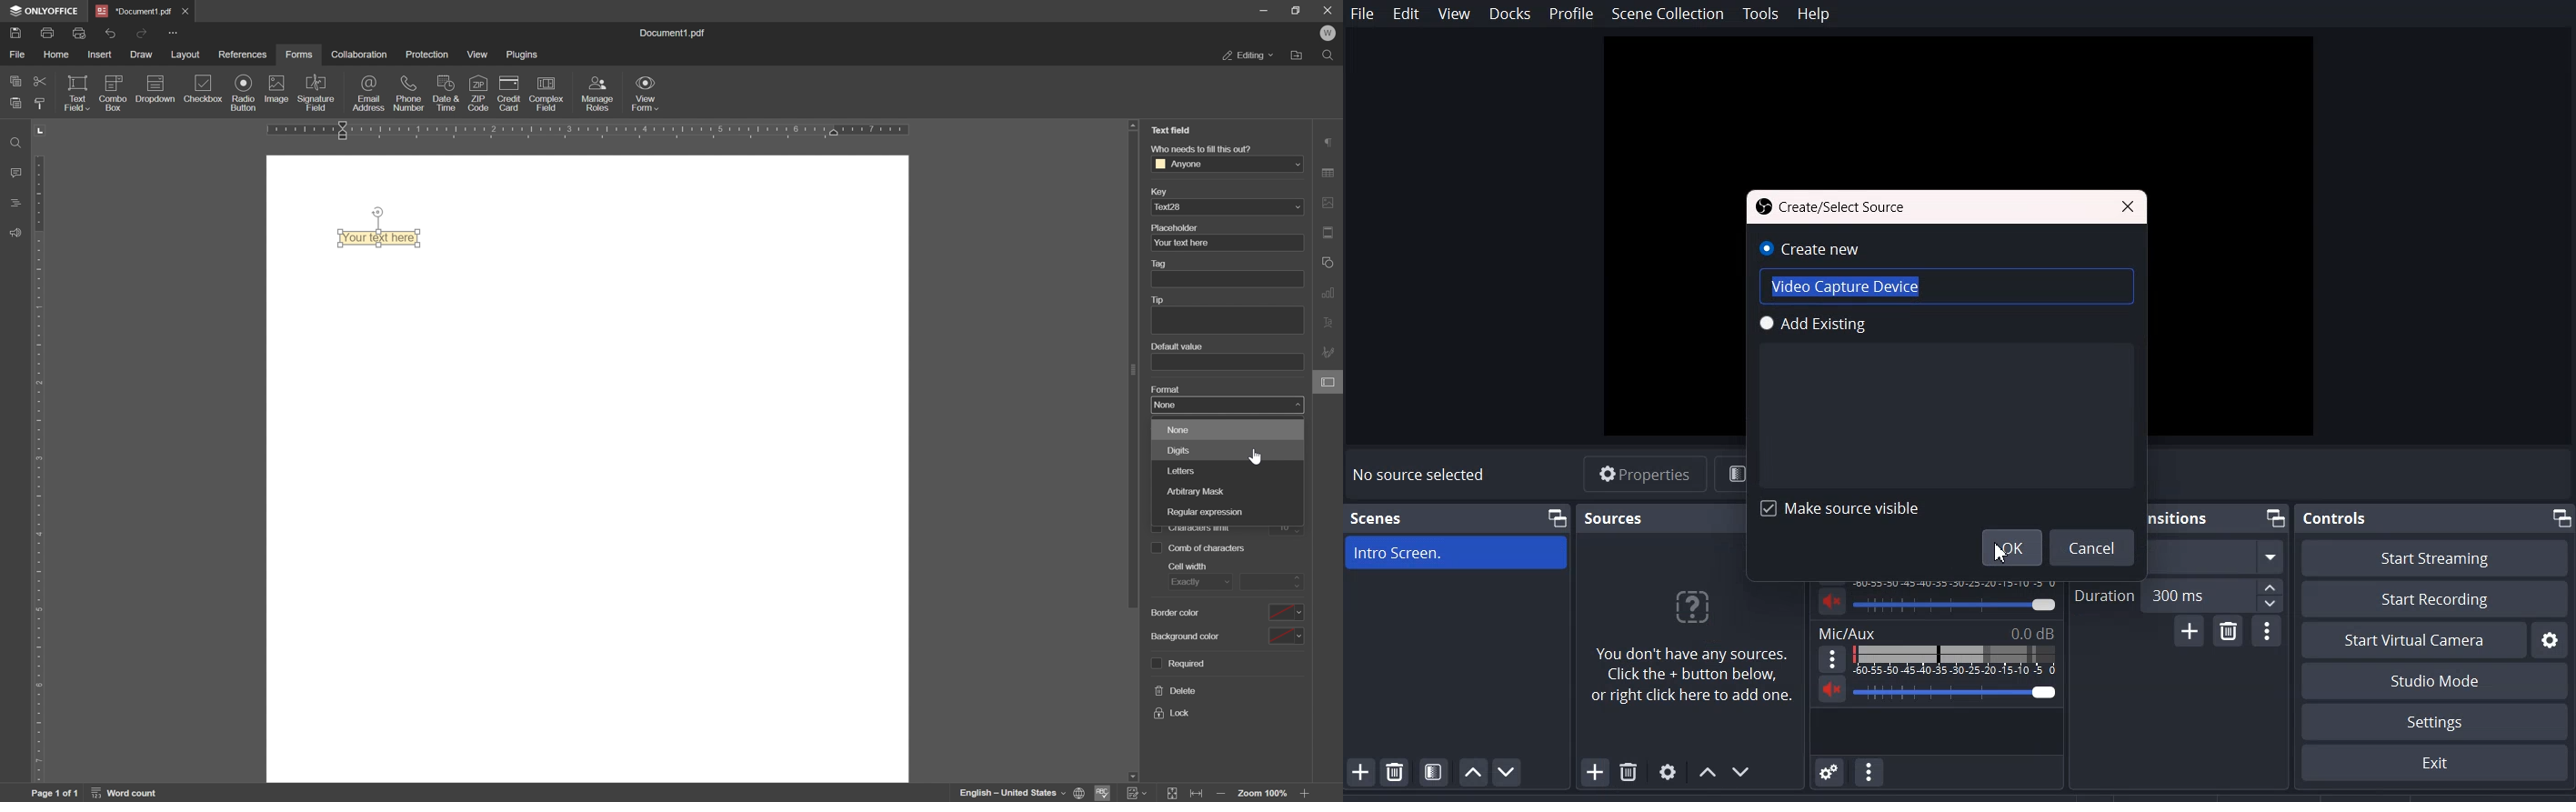  What do you see at coordinates (1829, 658) in the screenshot?
I see `More` at bounding box center [1829, 658].